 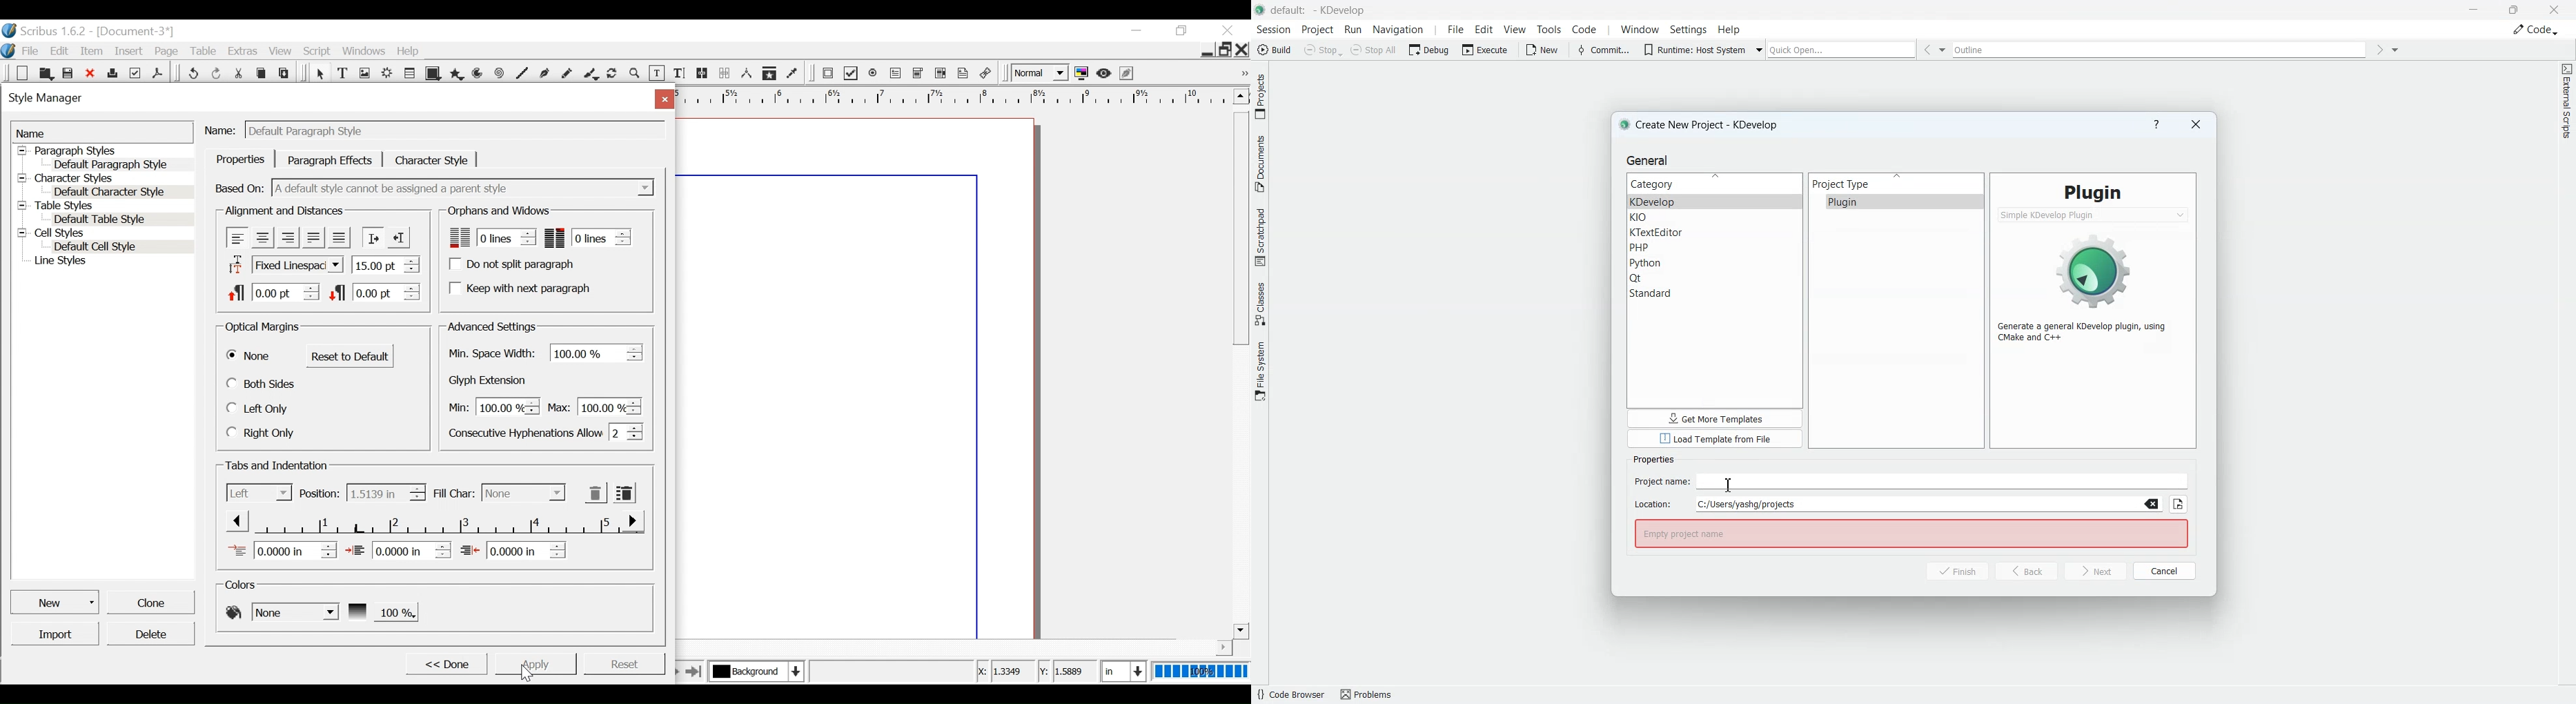 What do you see at coordinates (491, 407) in the screenshot?
I see `Minimum` at bounding box center [491, 407].